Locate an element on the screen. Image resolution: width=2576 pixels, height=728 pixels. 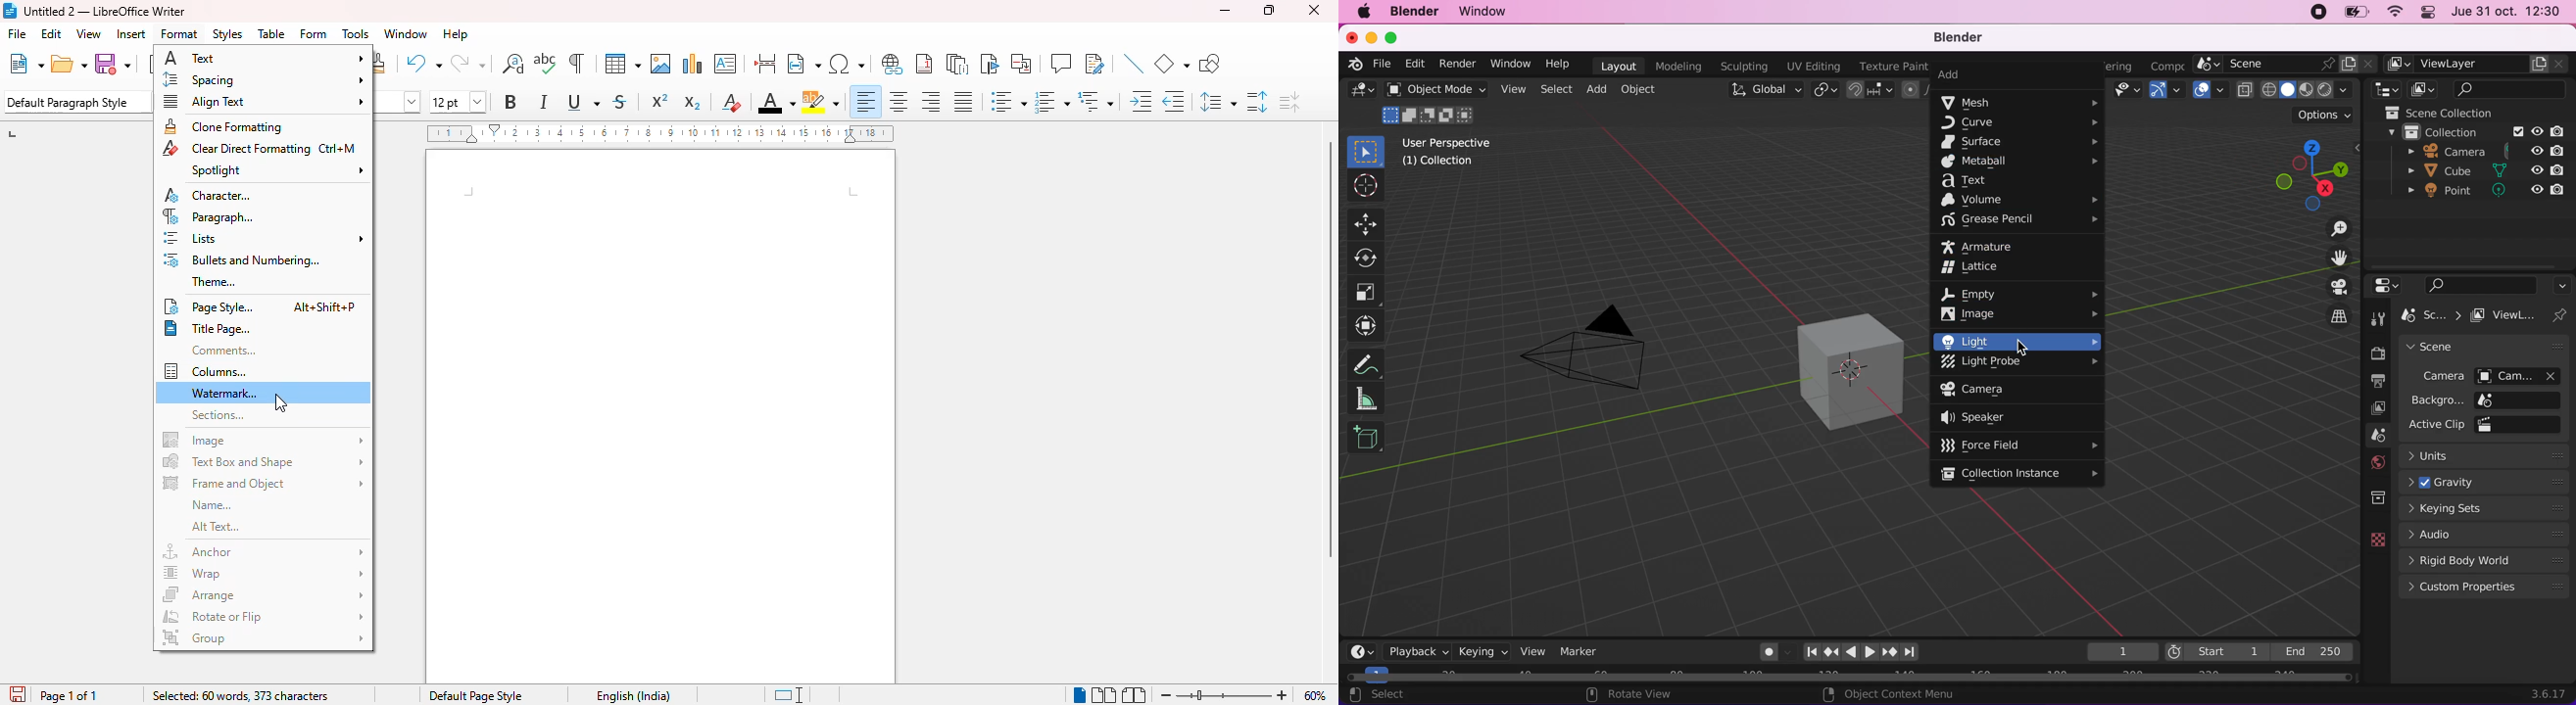
font color is located at coordinates (776, 104).